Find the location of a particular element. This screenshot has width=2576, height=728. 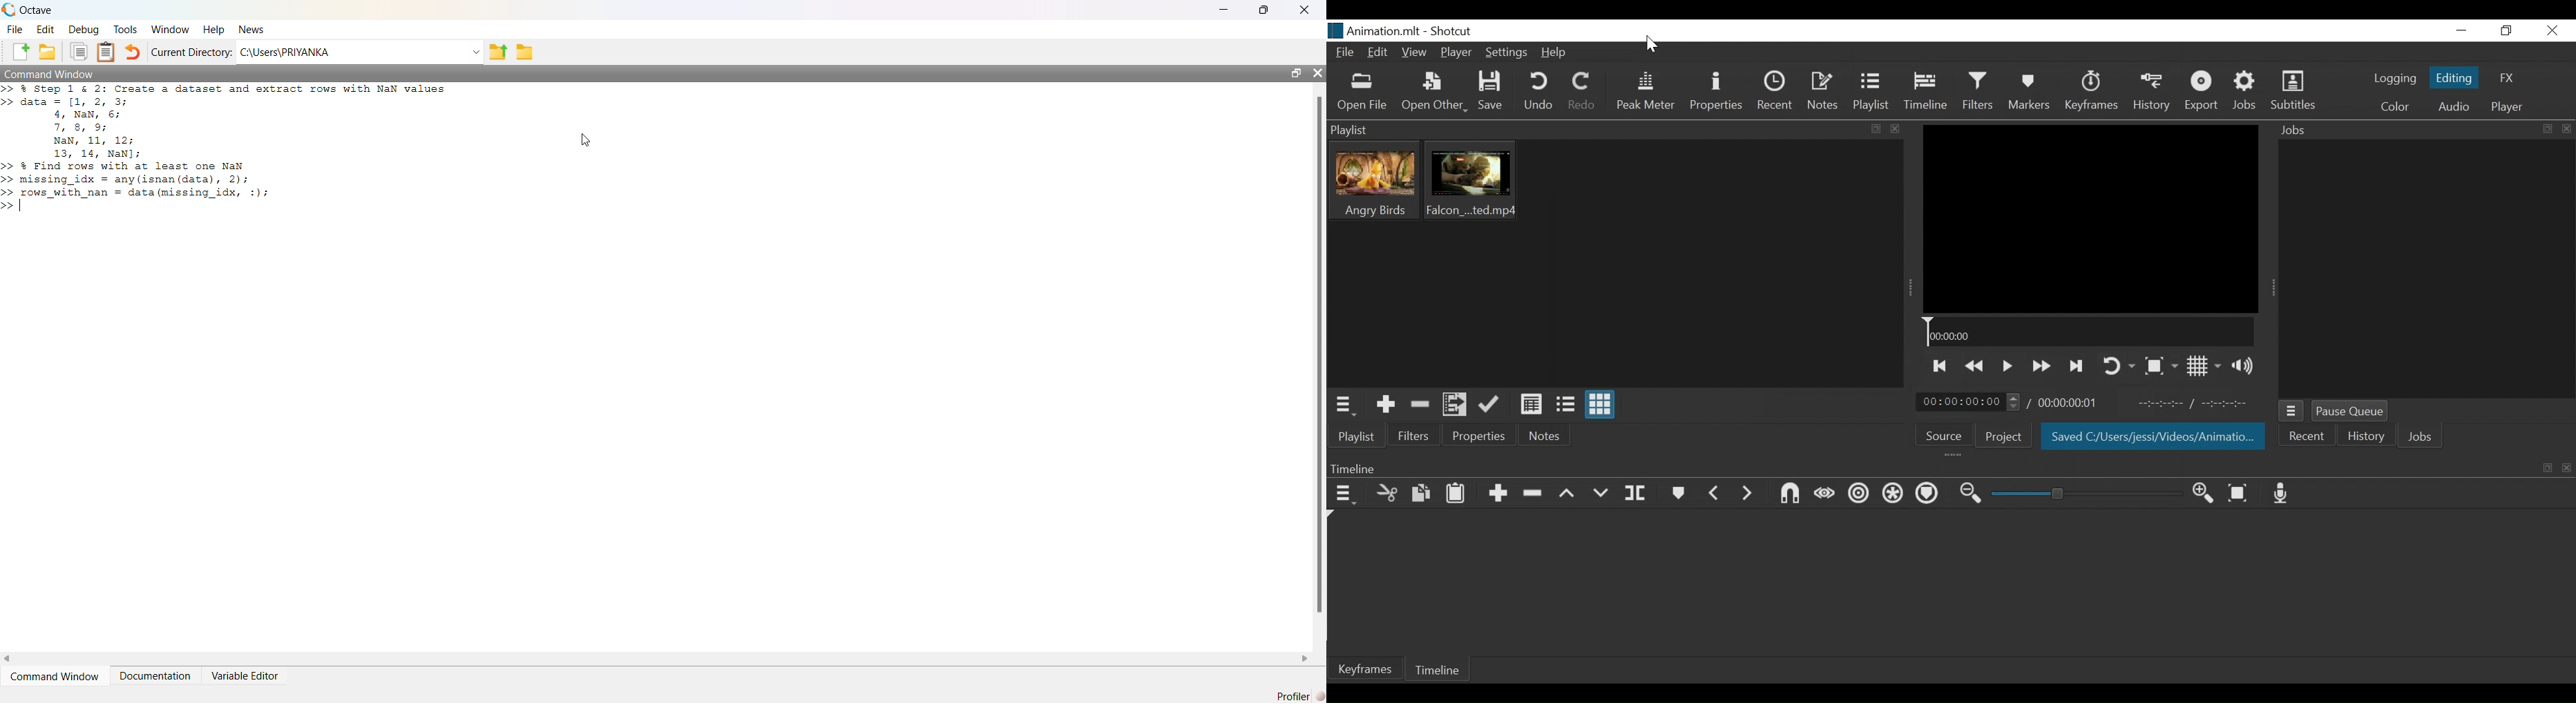

Append is located at coordinates (1498, 493).